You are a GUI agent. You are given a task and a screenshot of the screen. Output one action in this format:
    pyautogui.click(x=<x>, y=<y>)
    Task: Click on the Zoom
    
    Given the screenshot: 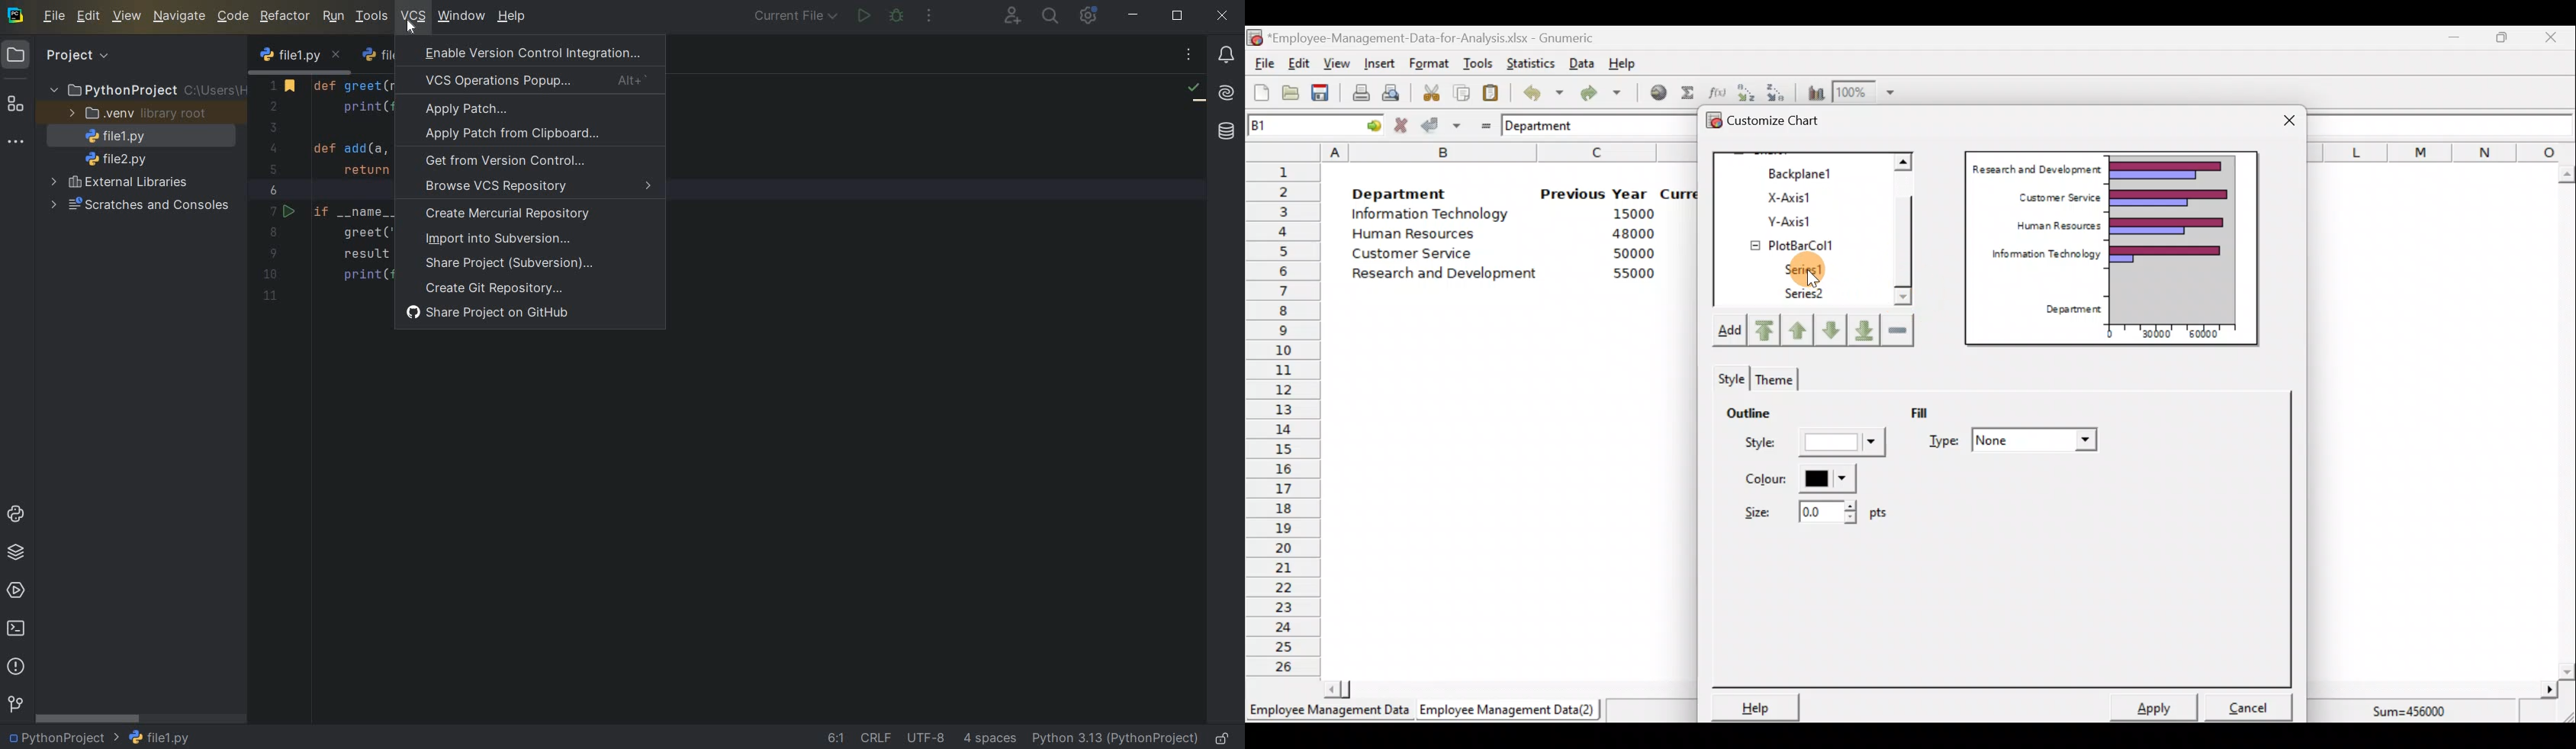 What is the action you would take?
    pyautogui.click(x=1865, y=92)
    